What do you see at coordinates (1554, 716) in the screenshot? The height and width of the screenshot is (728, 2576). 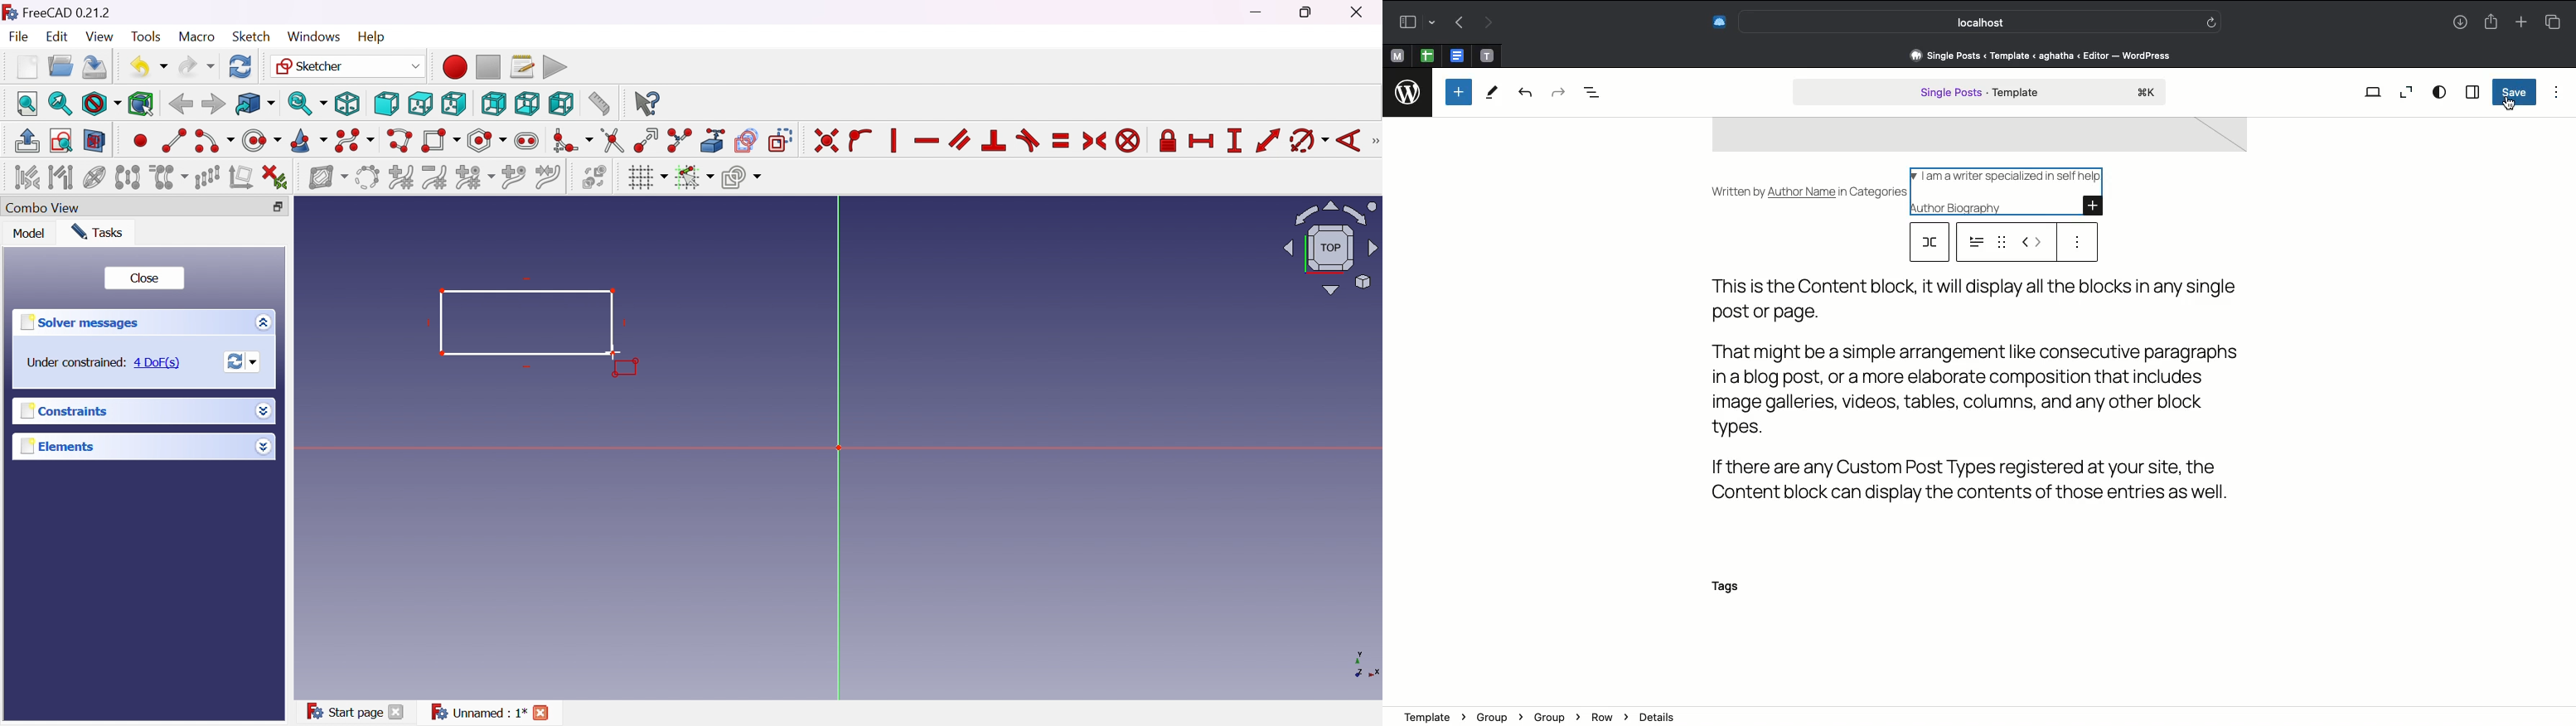 I see `Group` at bounding box center [1554, 716].